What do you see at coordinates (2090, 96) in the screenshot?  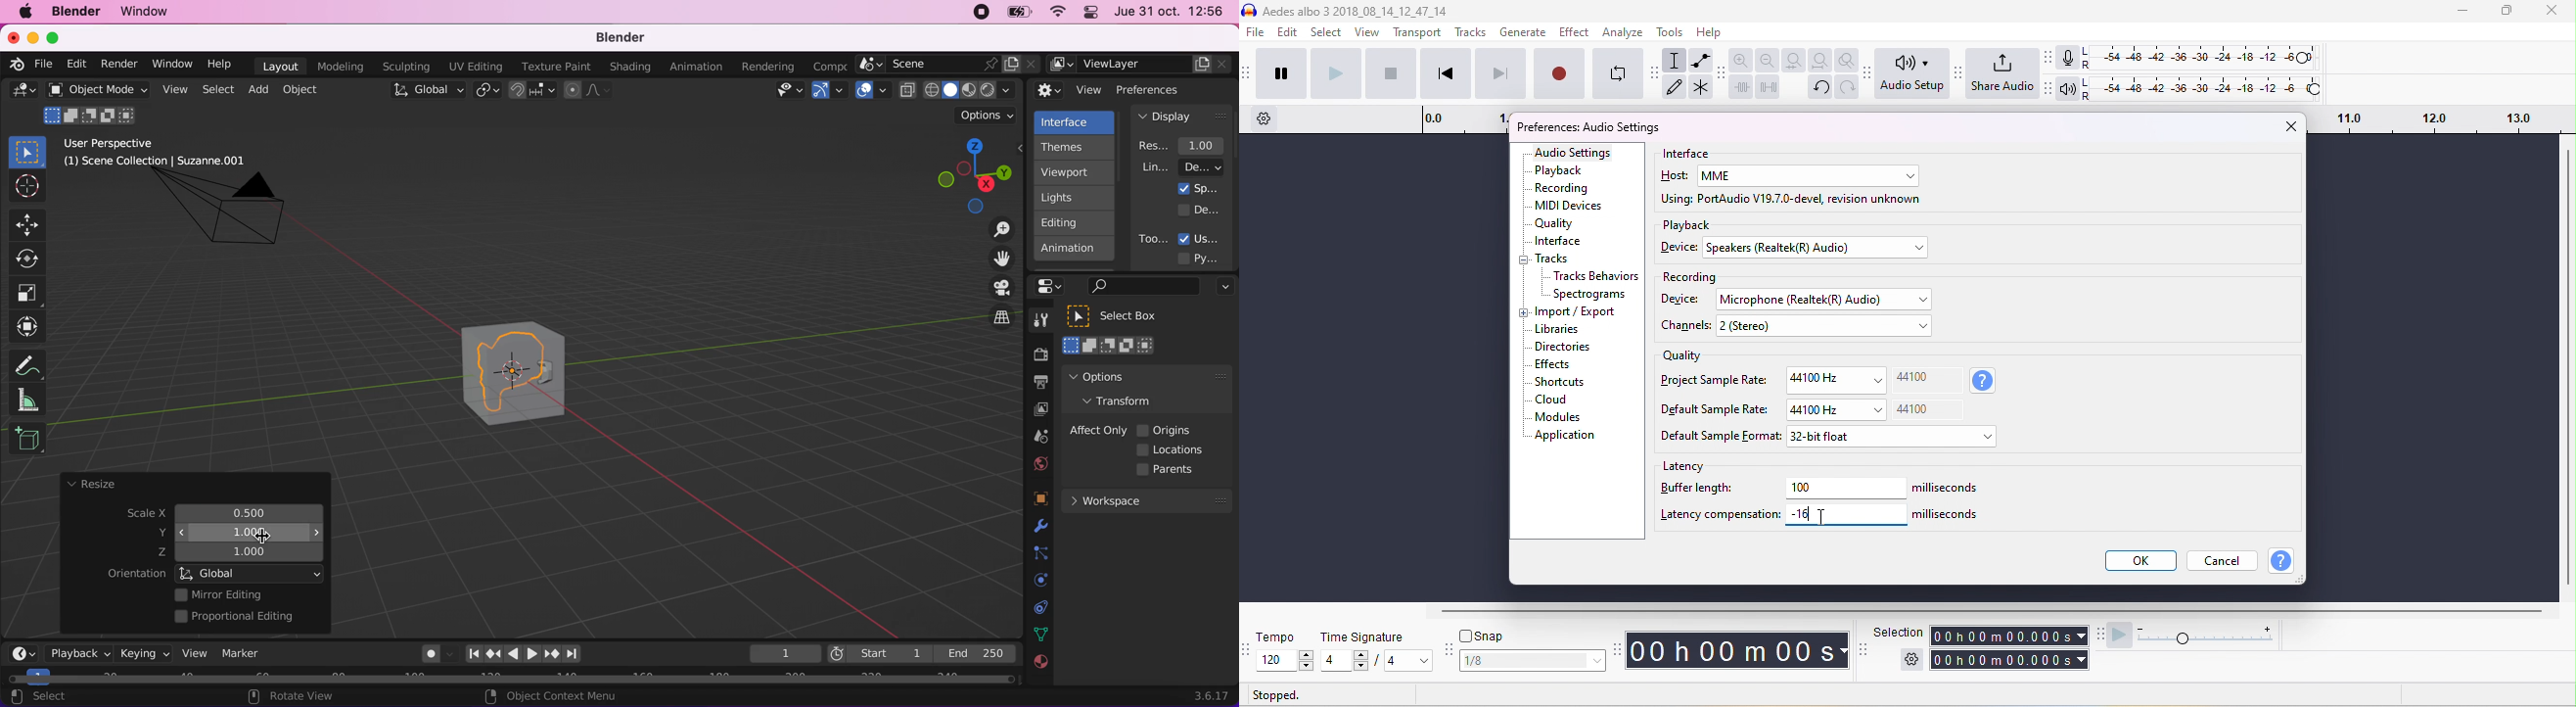 I see `R` at bounding box center [2090, 96].